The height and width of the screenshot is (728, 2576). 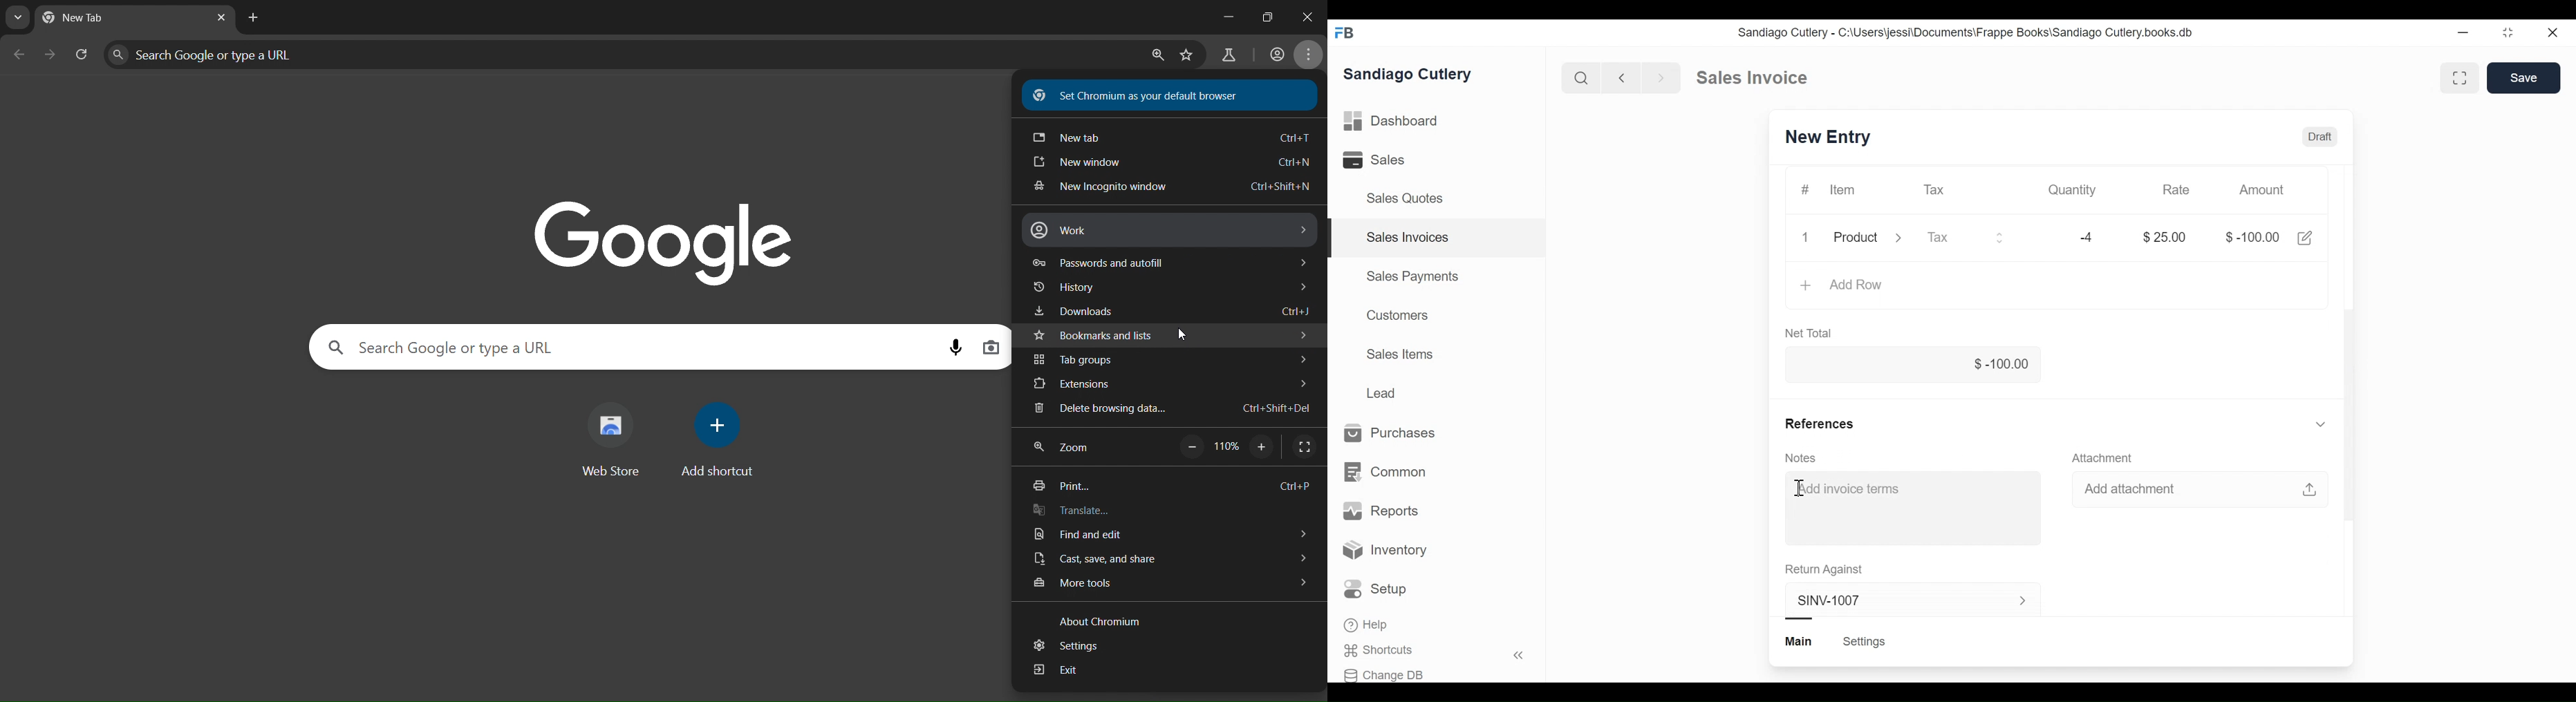 I want to click on Customers, so click(x=1399, y=315).